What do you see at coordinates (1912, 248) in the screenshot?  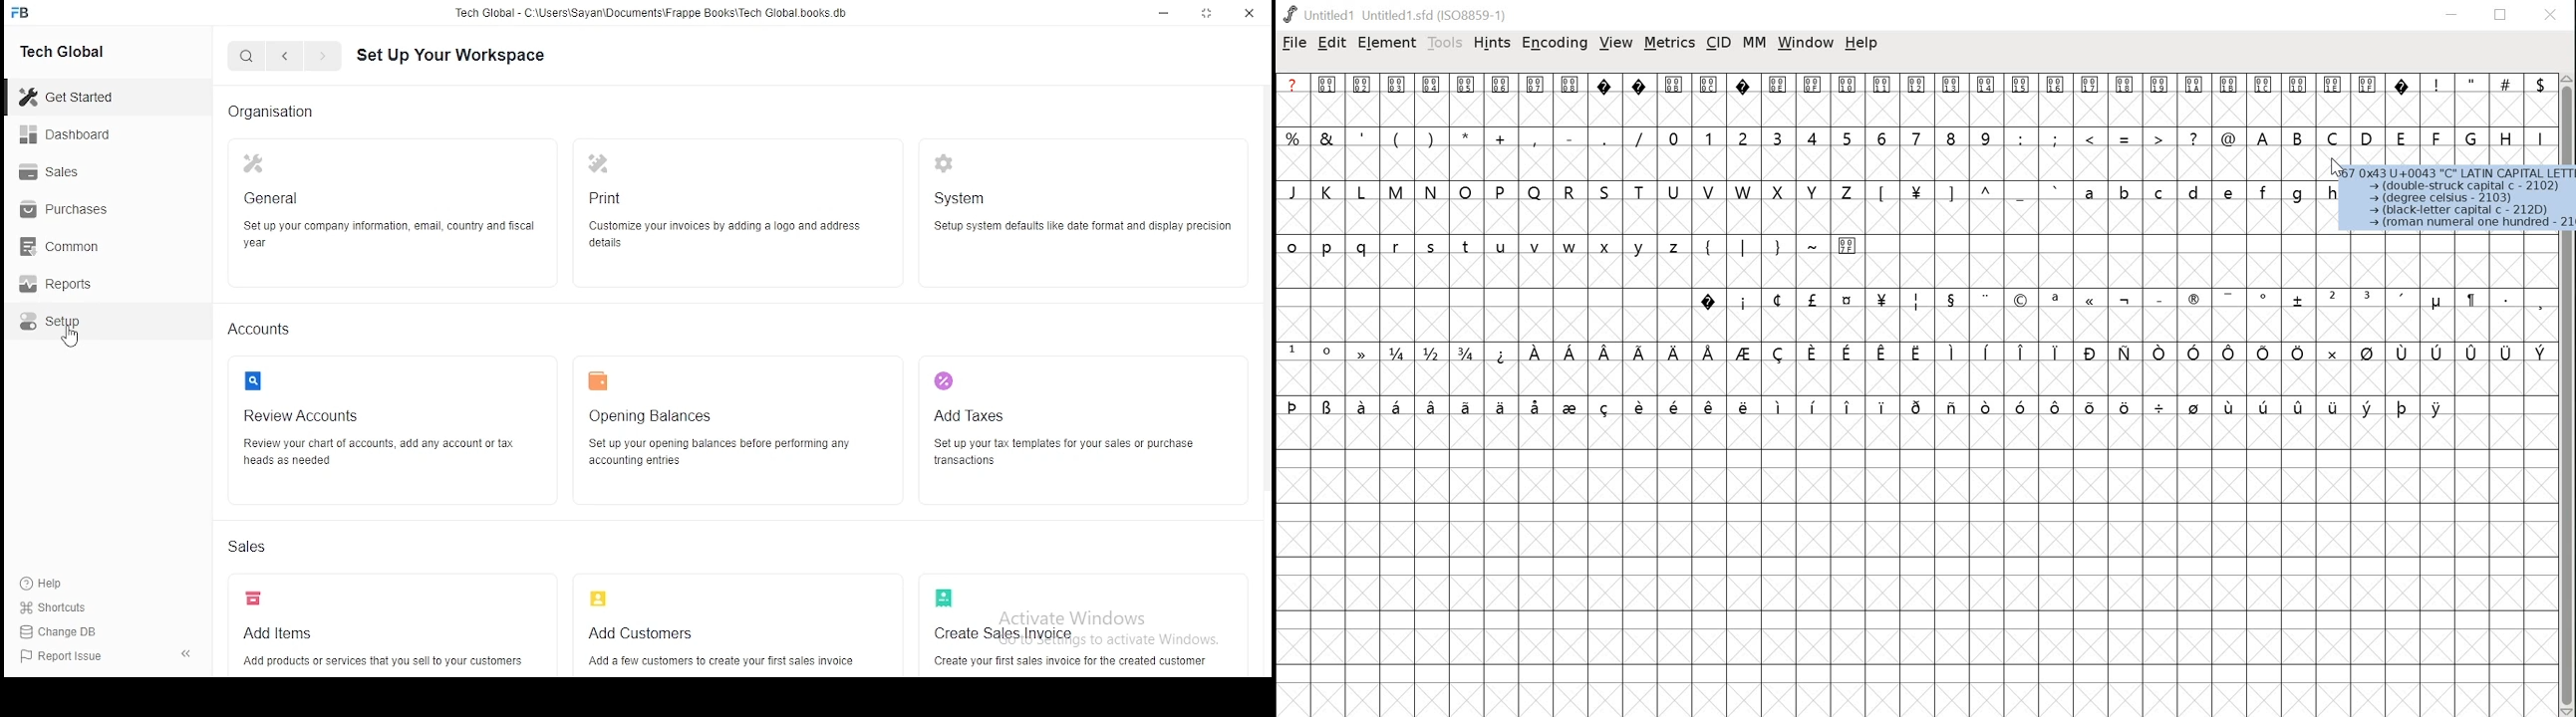 I see `glyphs` at bounding box center [1912, 248].